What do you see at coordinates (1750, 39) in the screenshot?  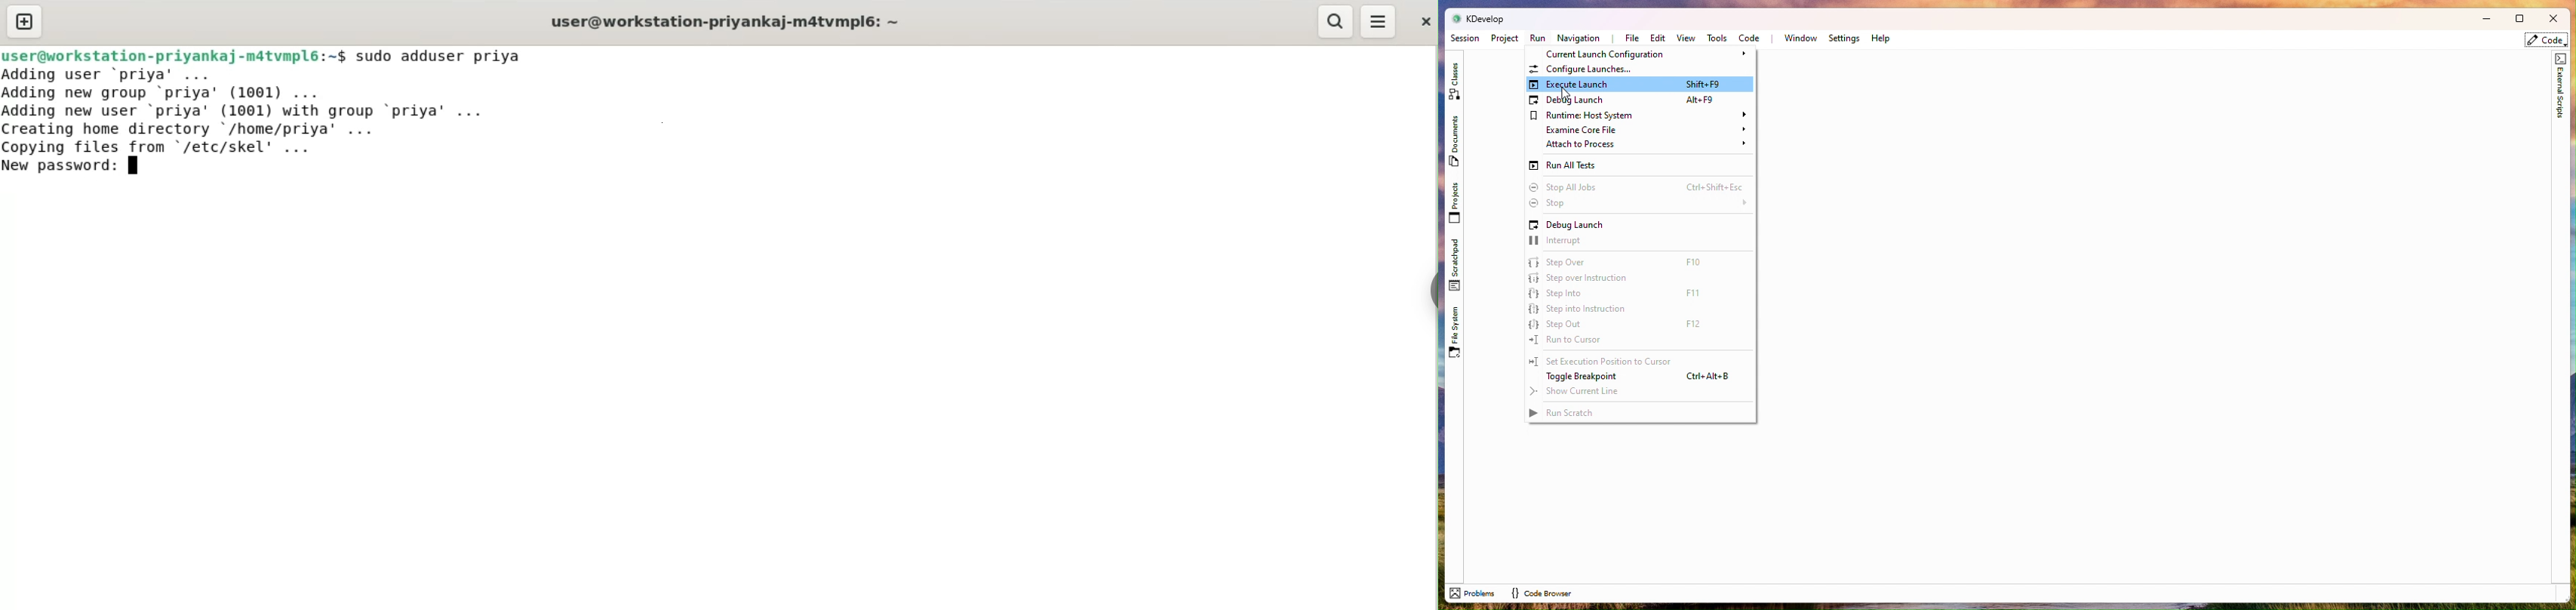 I see `Code` at bounding box center [1750, 39].